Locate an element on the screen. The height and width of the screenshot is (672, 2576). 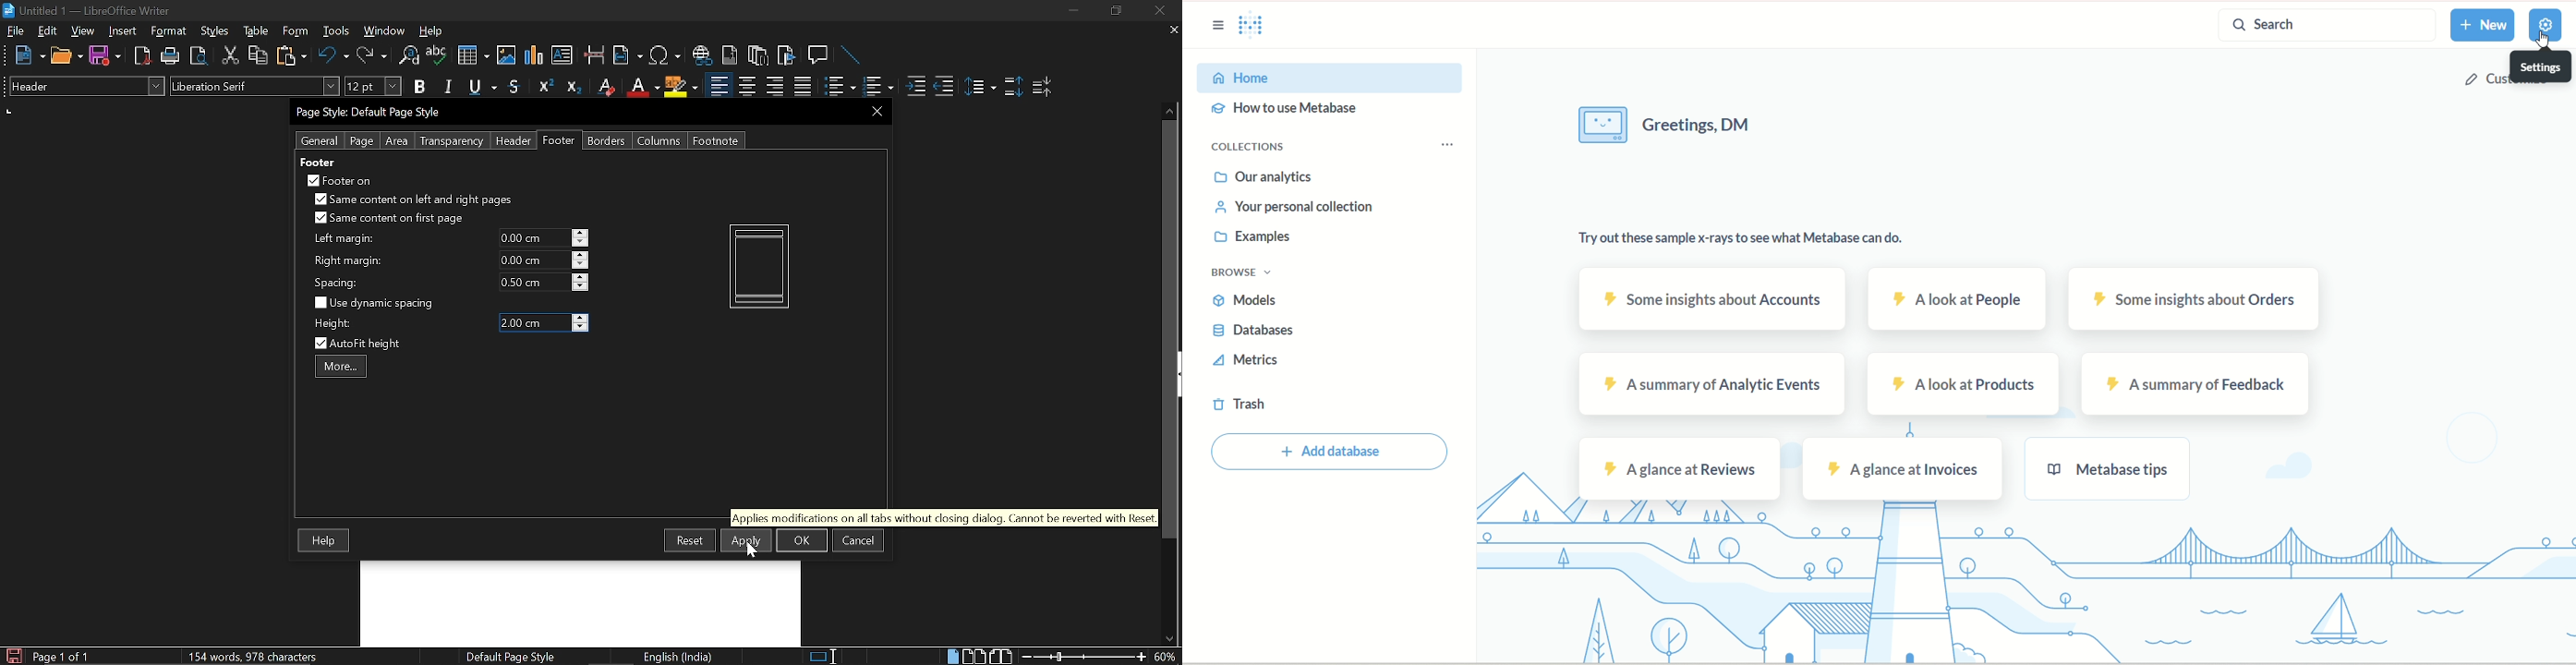
browse is located at coordinates (1246, 274).